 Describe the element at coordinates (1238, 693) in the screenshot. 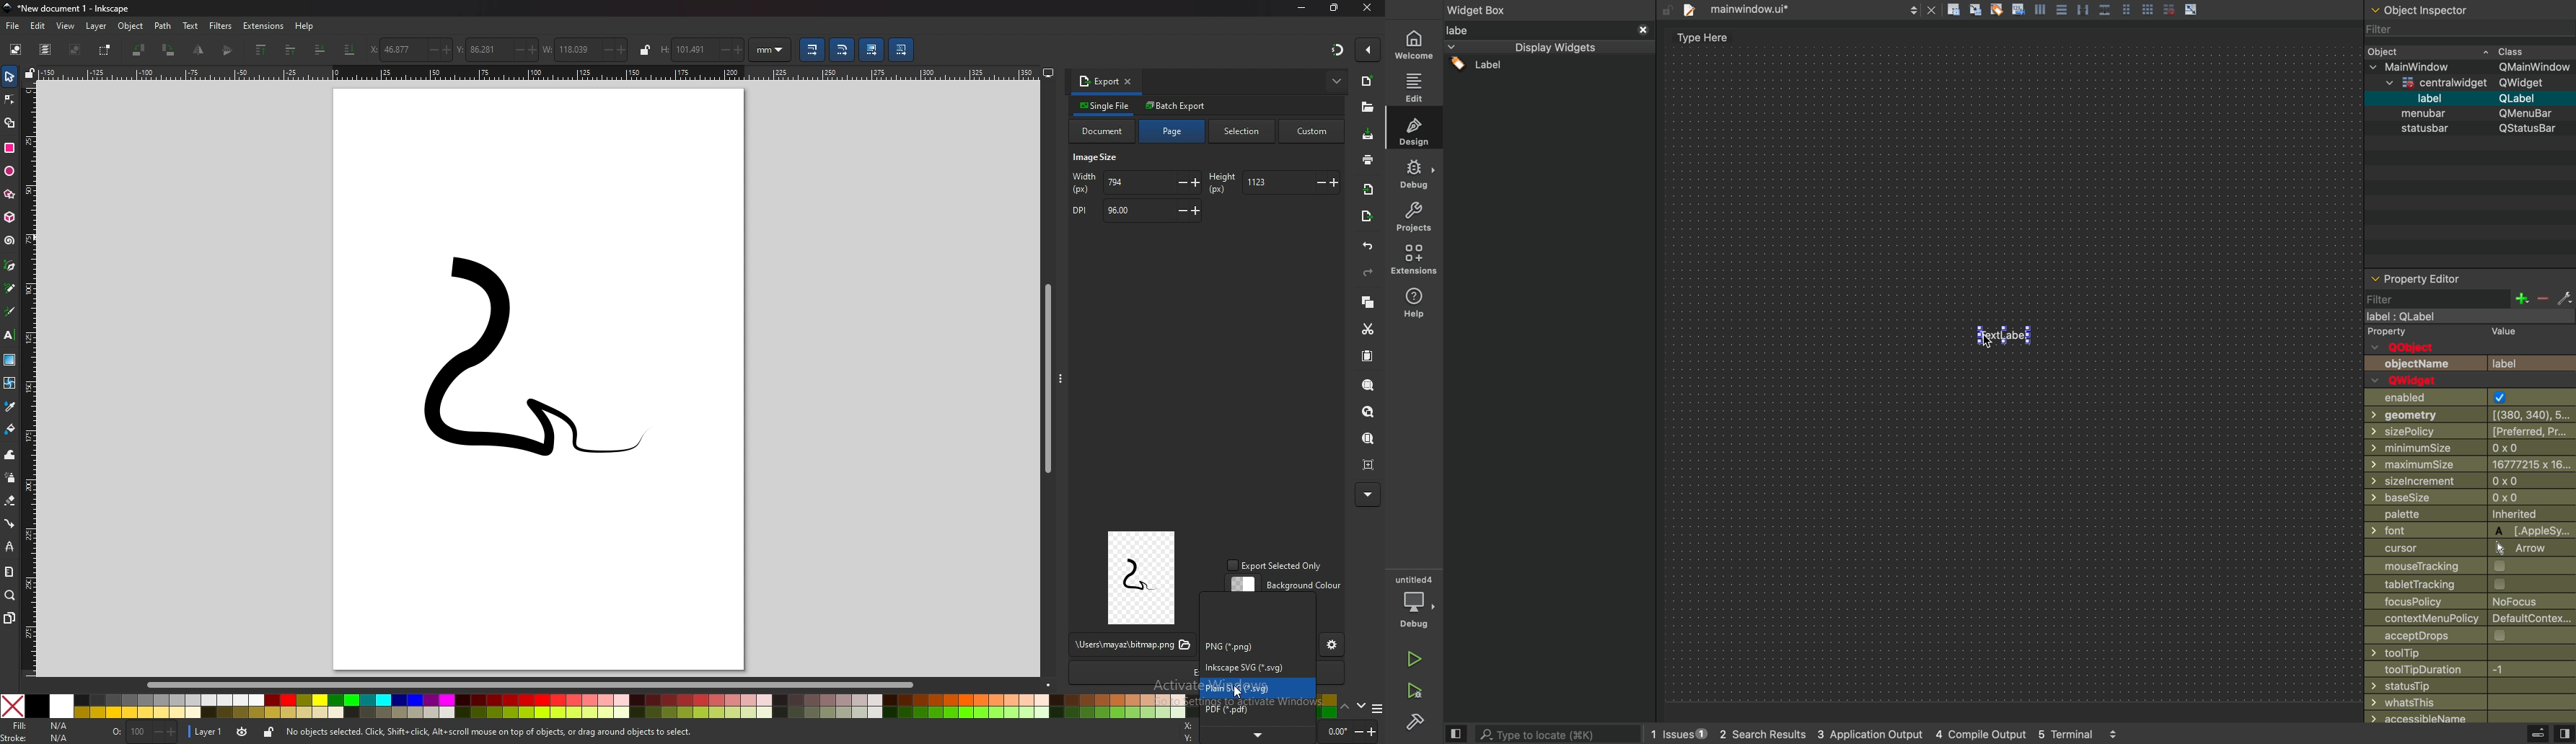

I see `cursor` at that location.